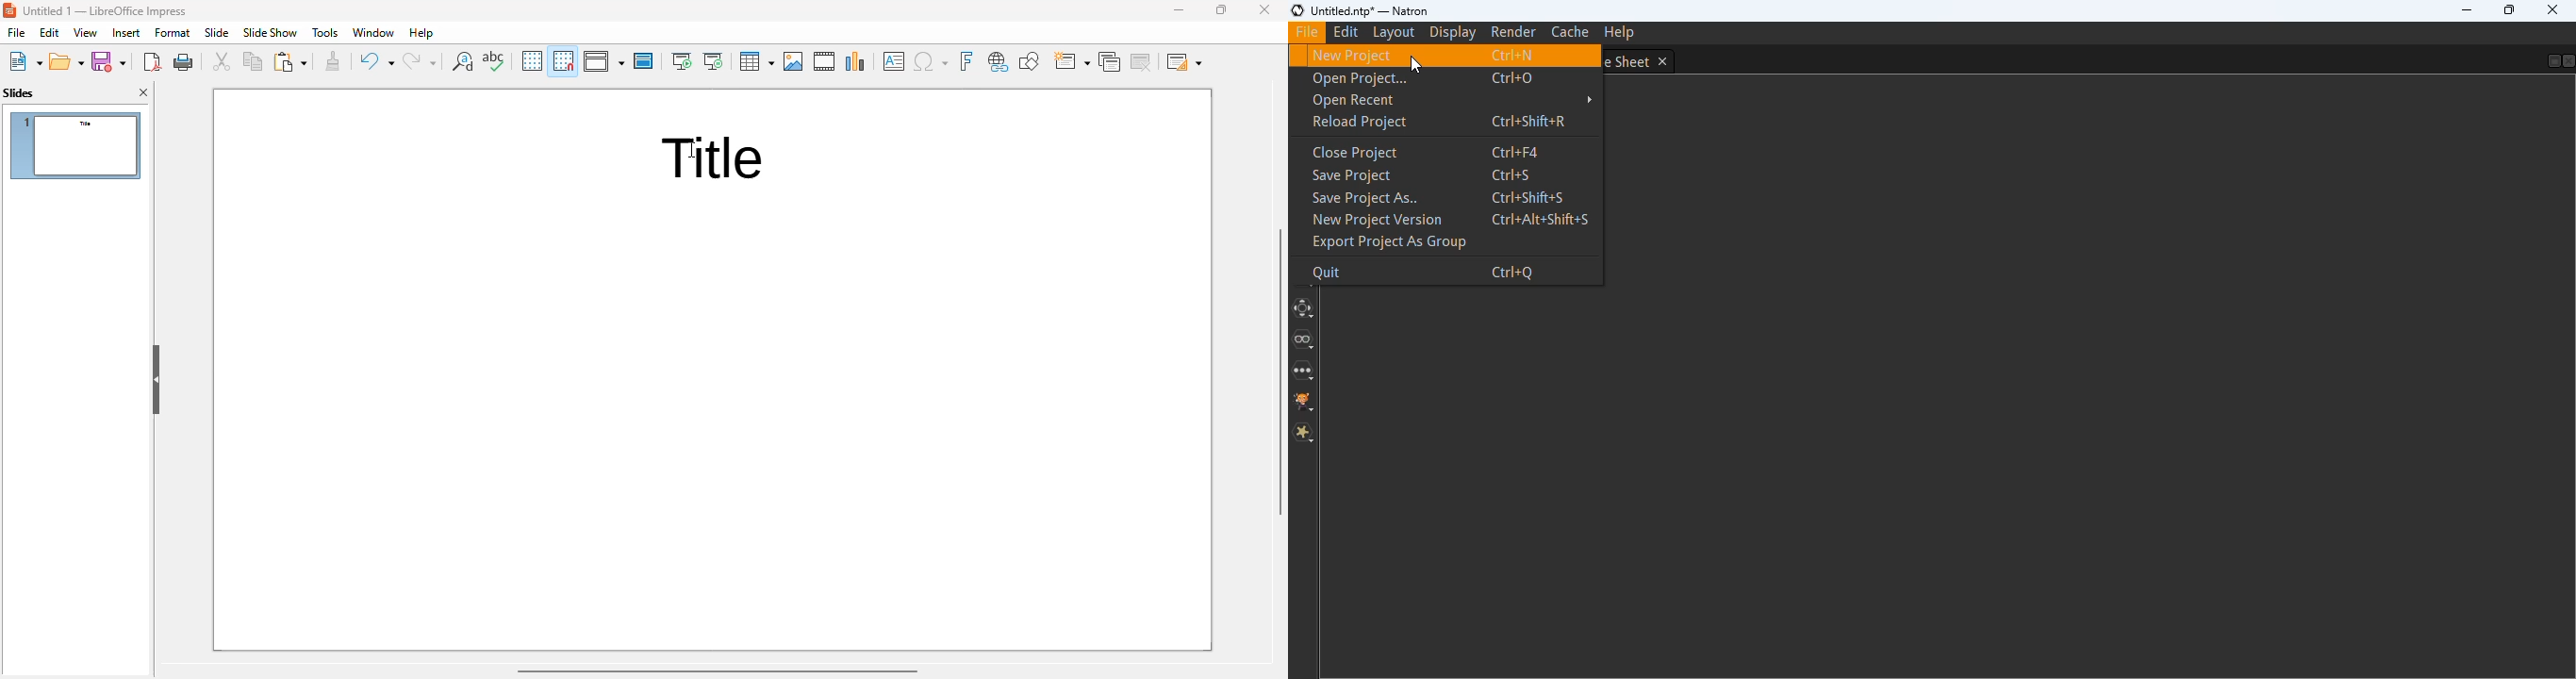 This screenshot has width=2576, height=700. What do you see at coordinates (290, 61) in the screenshot?
I see `paste` at bounding box center [290, 61].